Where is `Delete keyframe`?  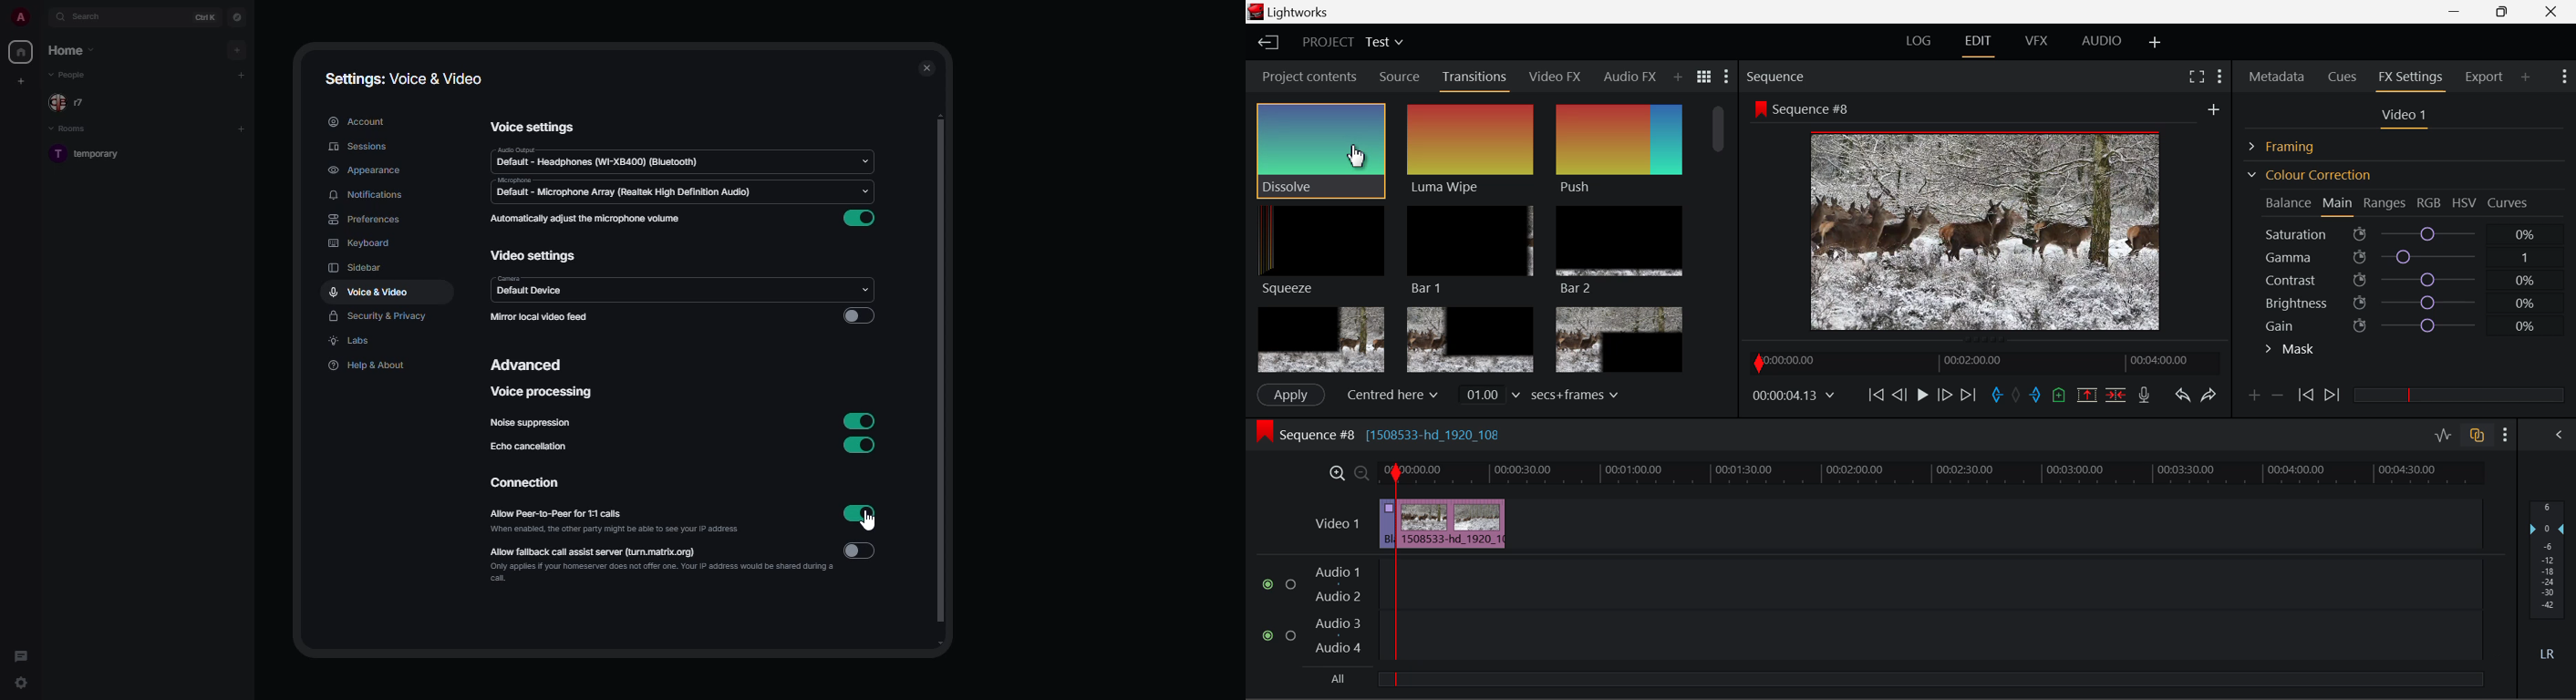 Delete keyframe is located at coordinates (2278, 398).